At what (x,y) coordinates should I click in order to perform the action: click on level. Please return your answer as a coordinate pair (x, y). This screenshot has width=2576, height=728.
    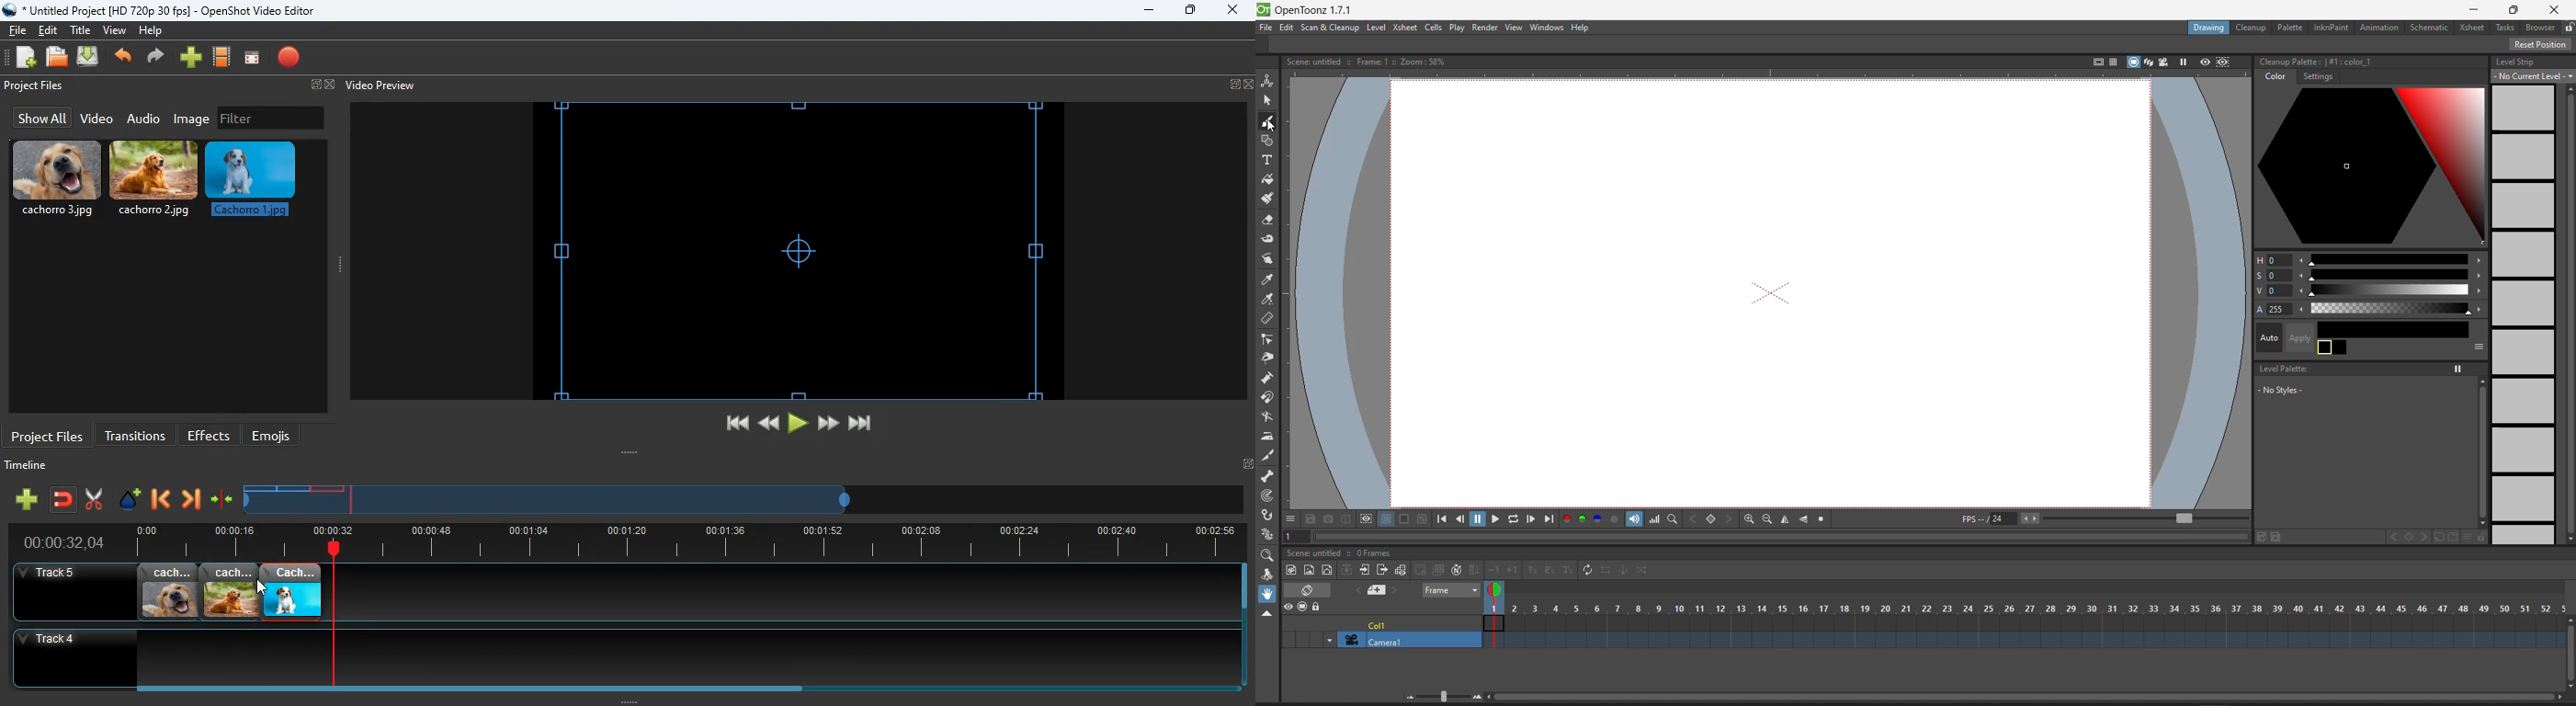
    Looking at the image, I should click on (1378, 28).